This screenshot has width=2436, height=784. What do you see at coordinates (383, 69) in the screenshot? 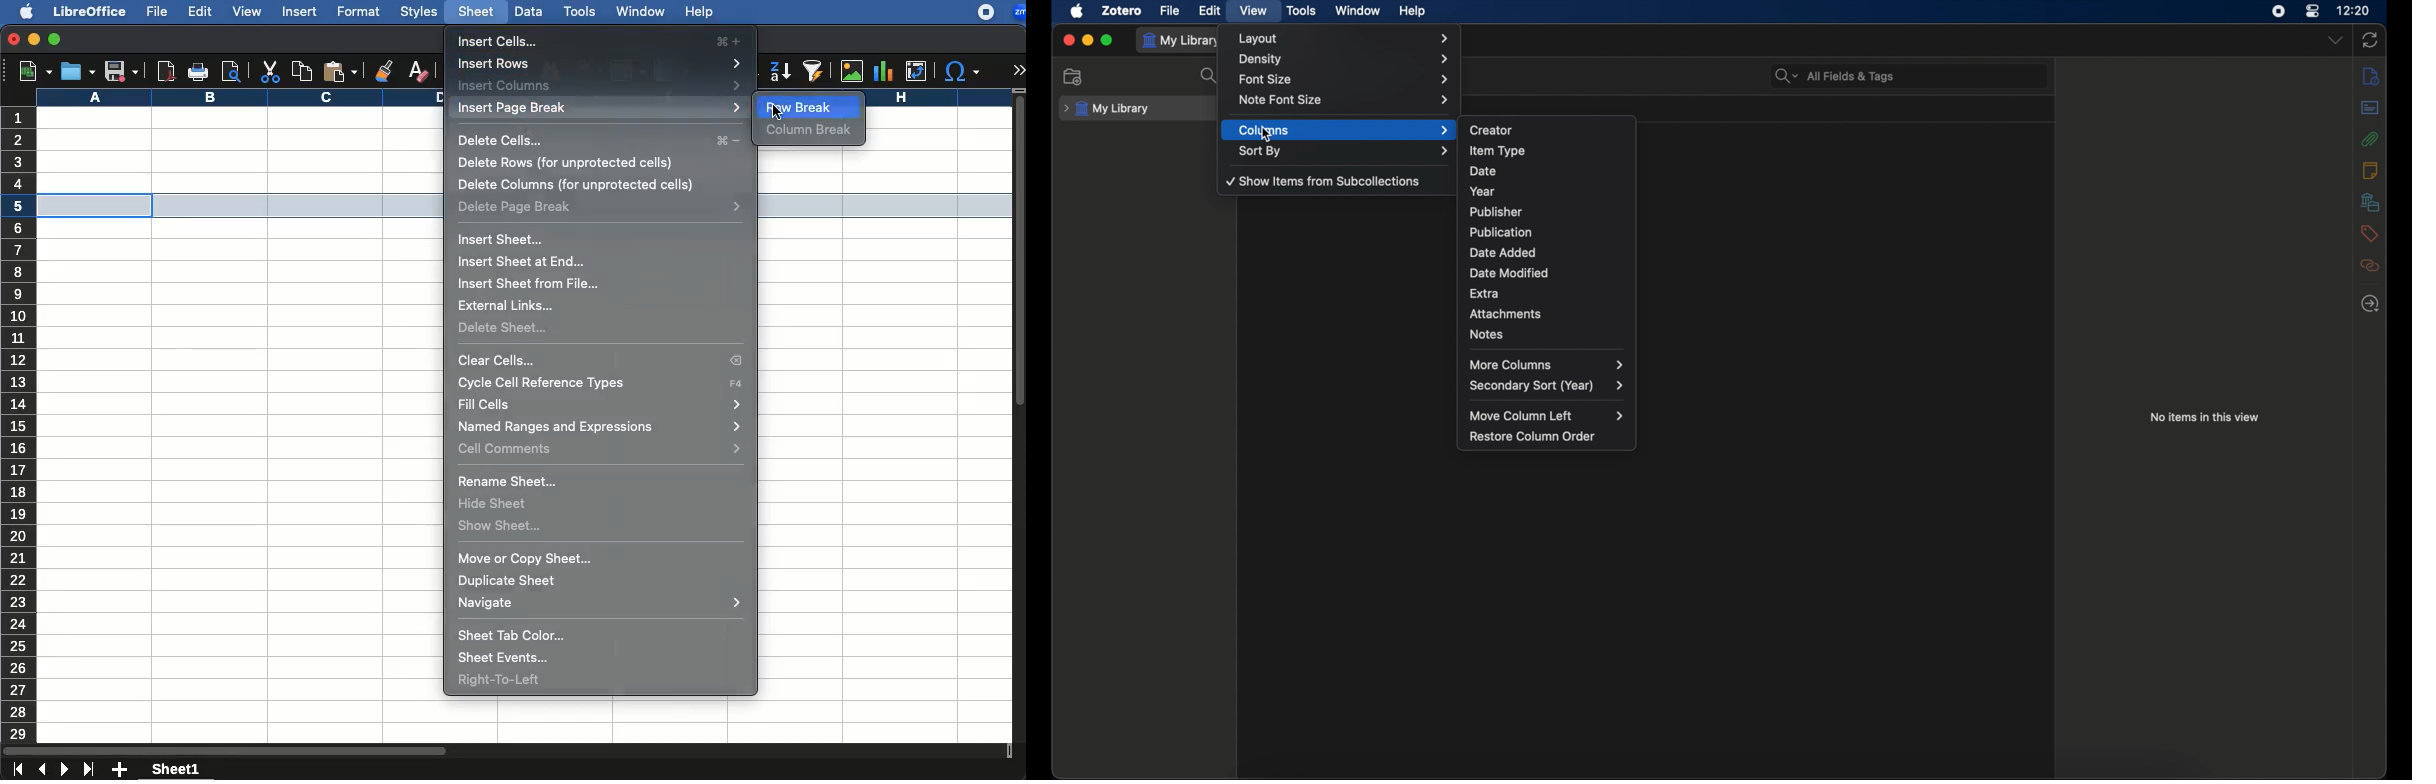
I see `clone formatting` at bounding box center [383, 69].